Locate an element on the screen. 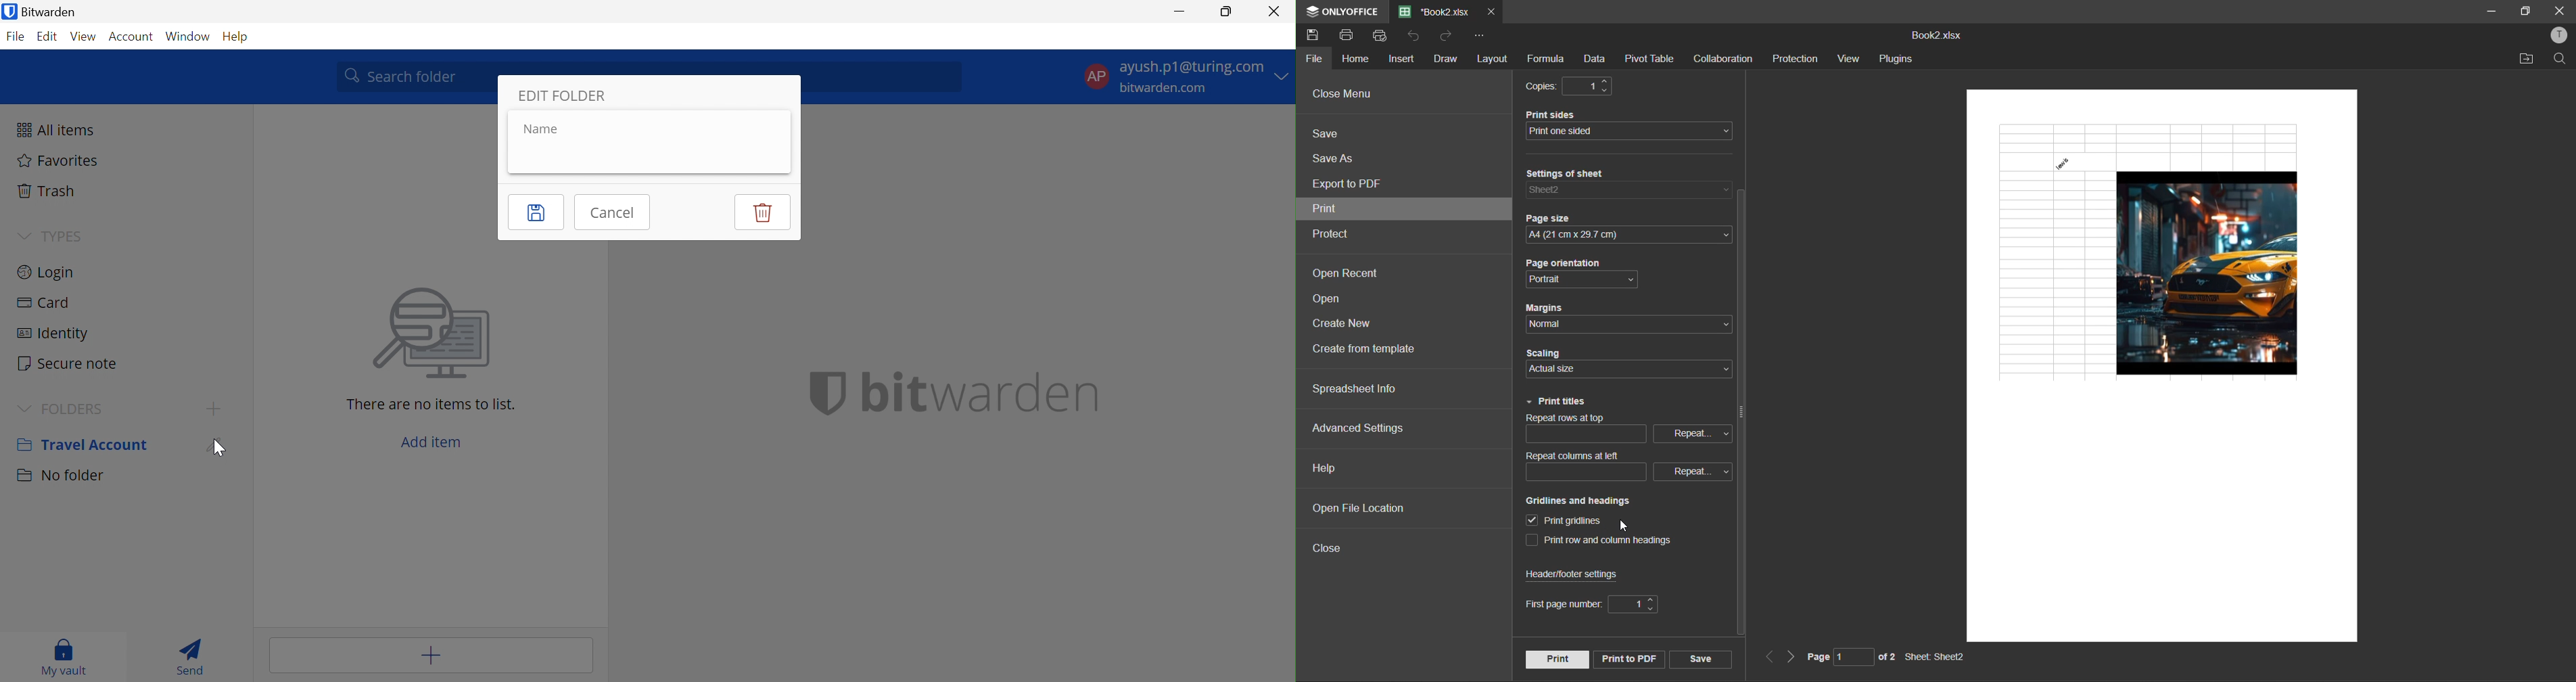 The image size is (2576, 700). page orientation is located at coordinates (1565, 264).